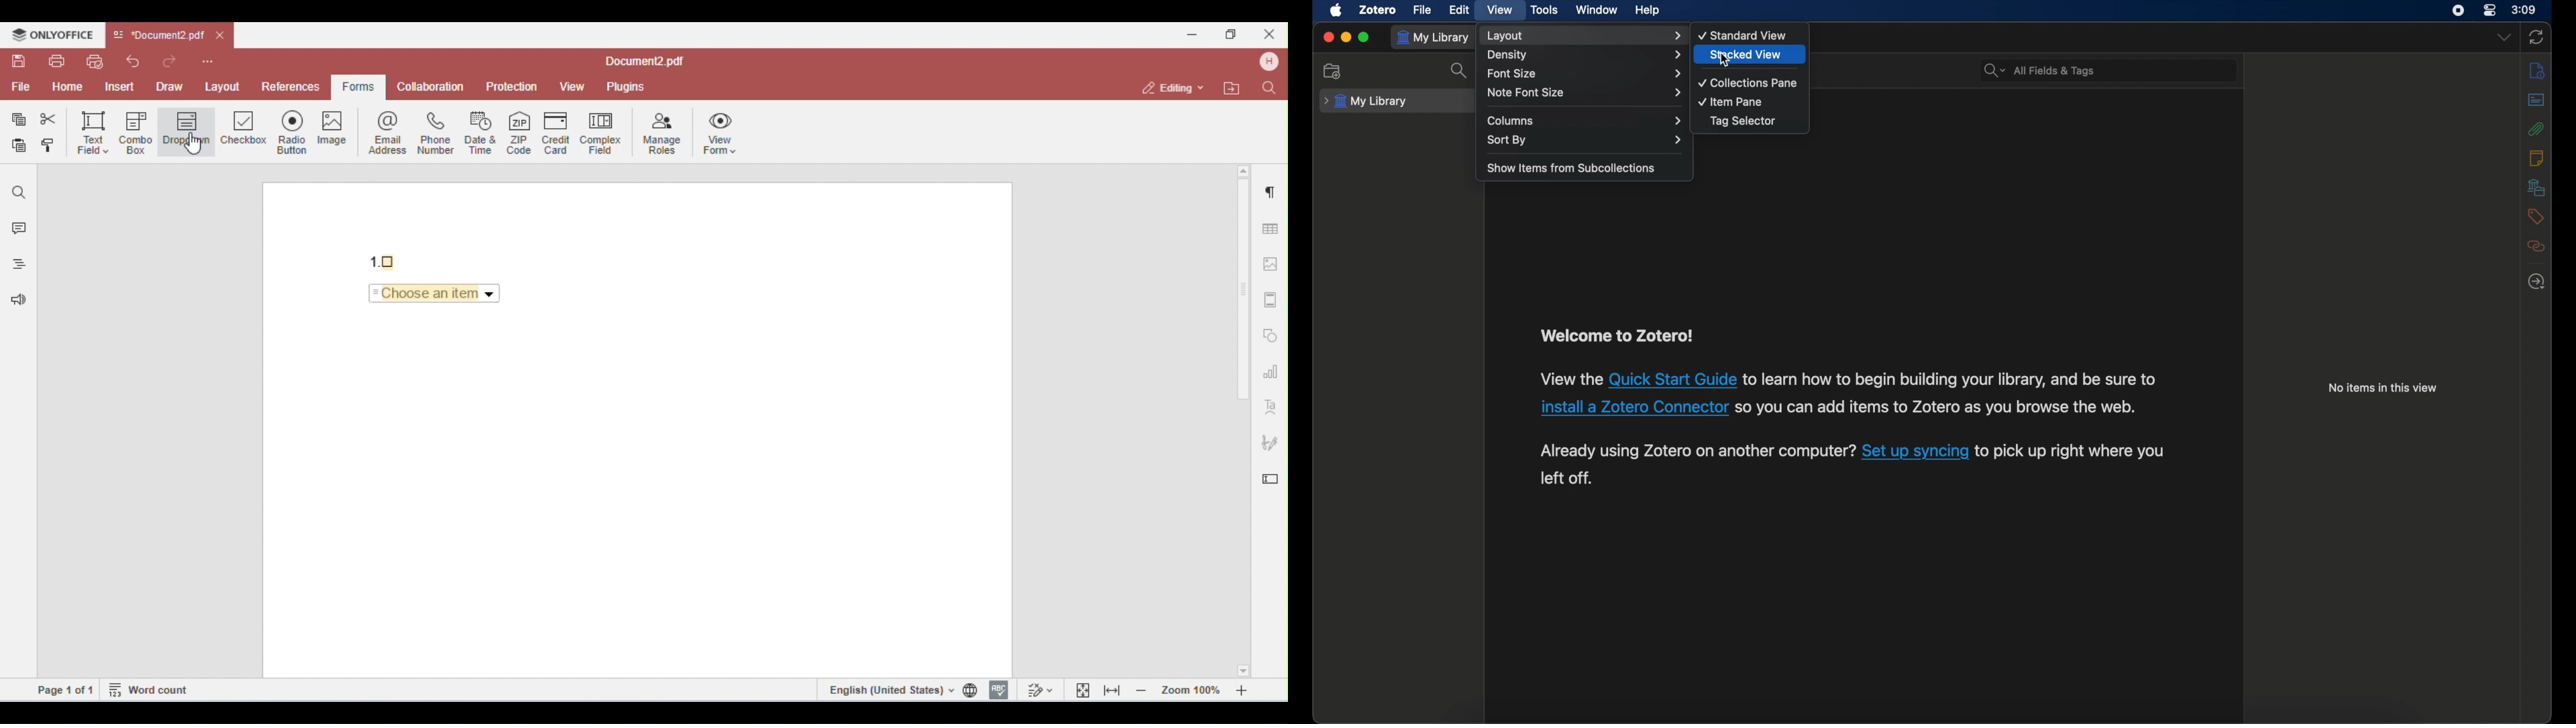 The width and height of the screenshot is (2576, 728). Describe the element at coordinates (1364, 38) in the screenshot. I see `maximize` at that location.